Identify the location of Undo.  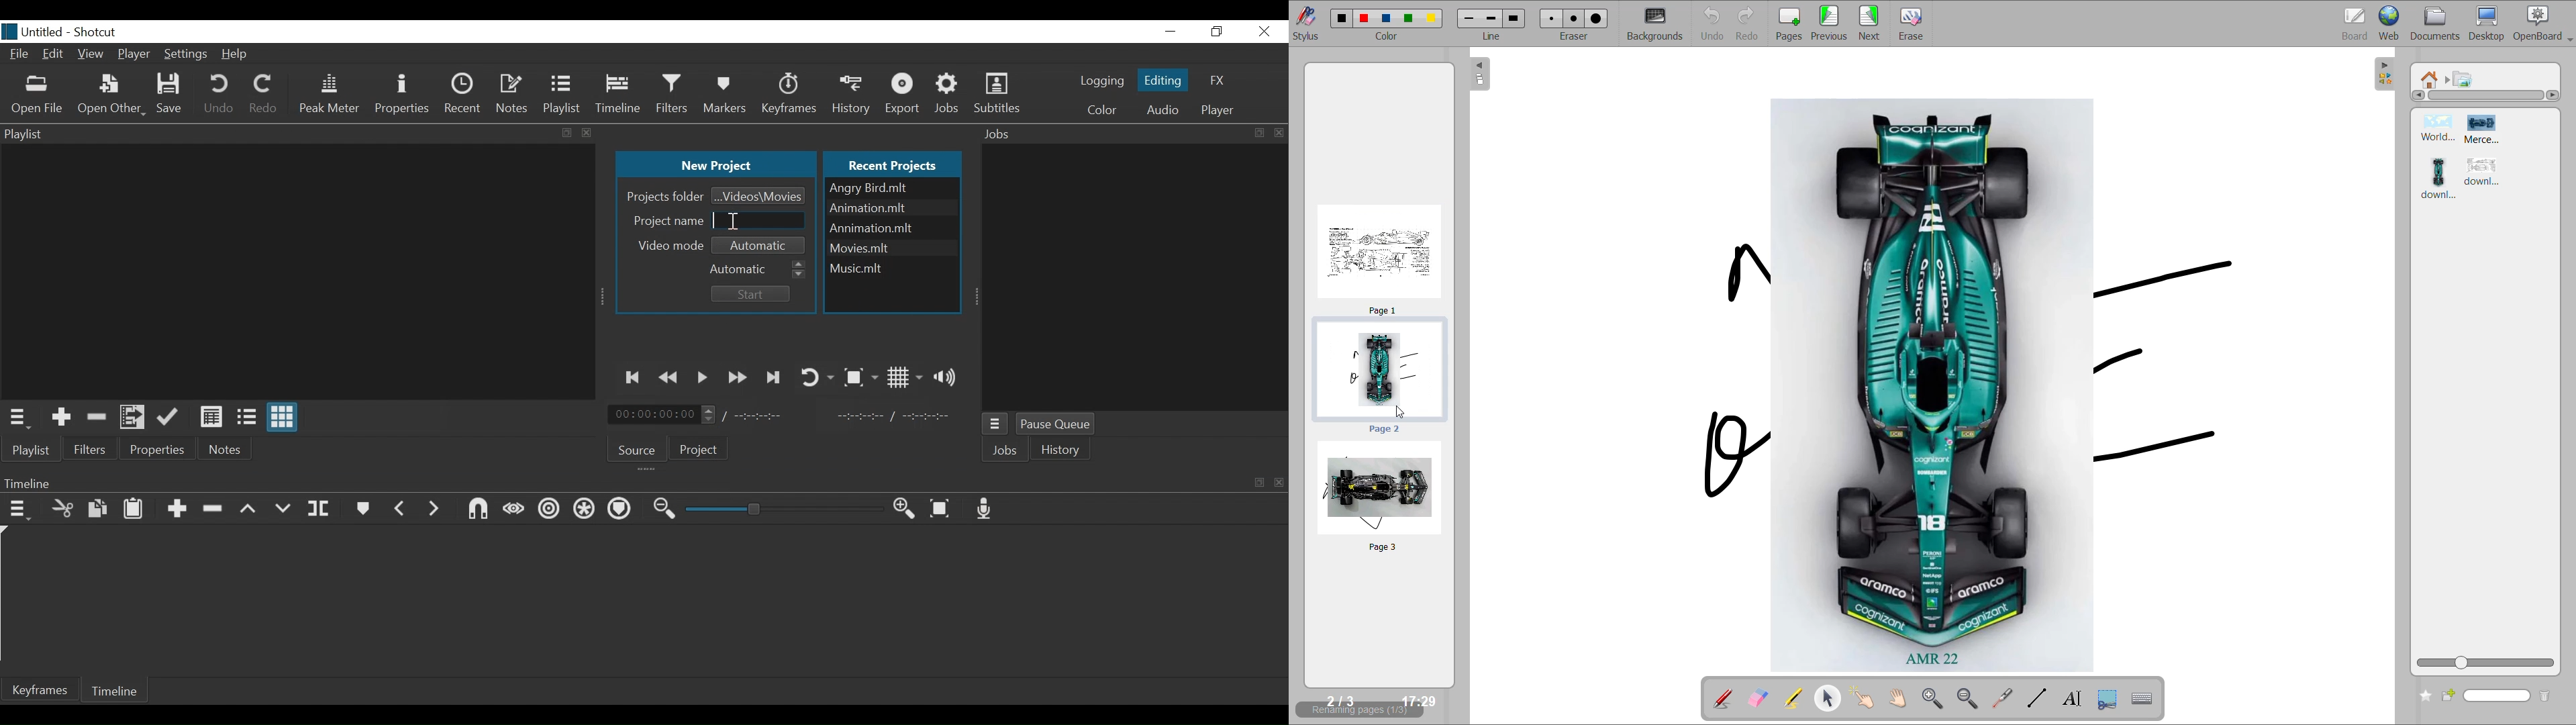
(219, 96).